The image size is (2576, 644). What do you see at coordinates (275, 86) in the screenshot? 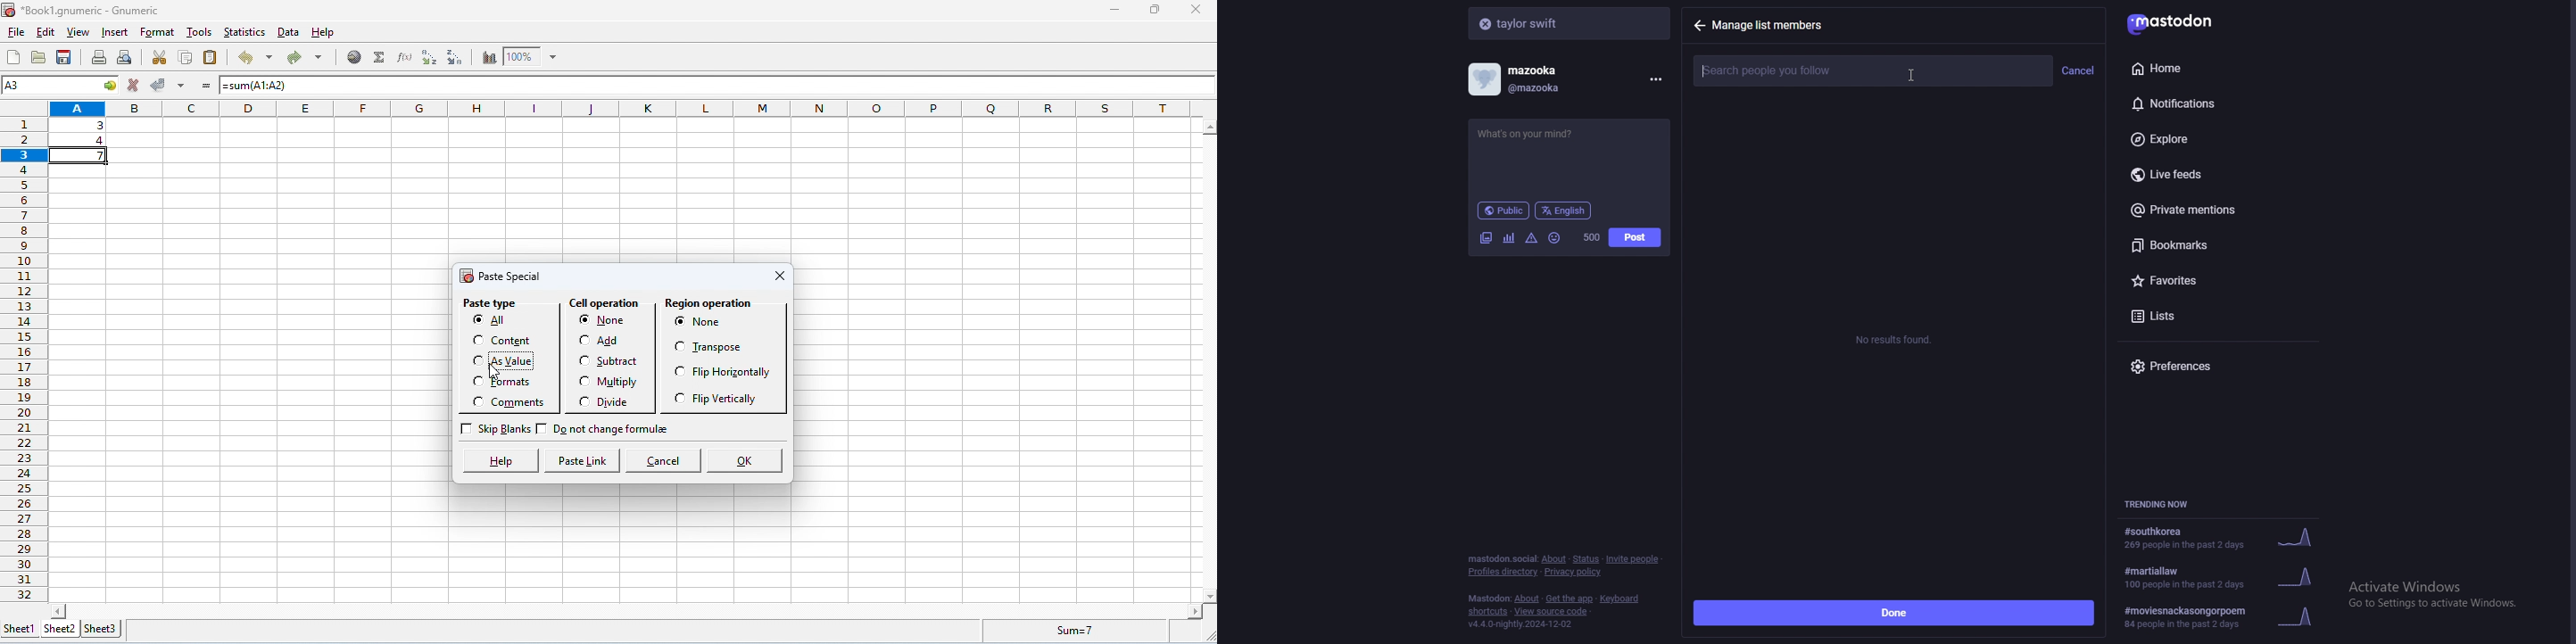
I see `=sum(A1:A2)` at bounding box center [275, 86].